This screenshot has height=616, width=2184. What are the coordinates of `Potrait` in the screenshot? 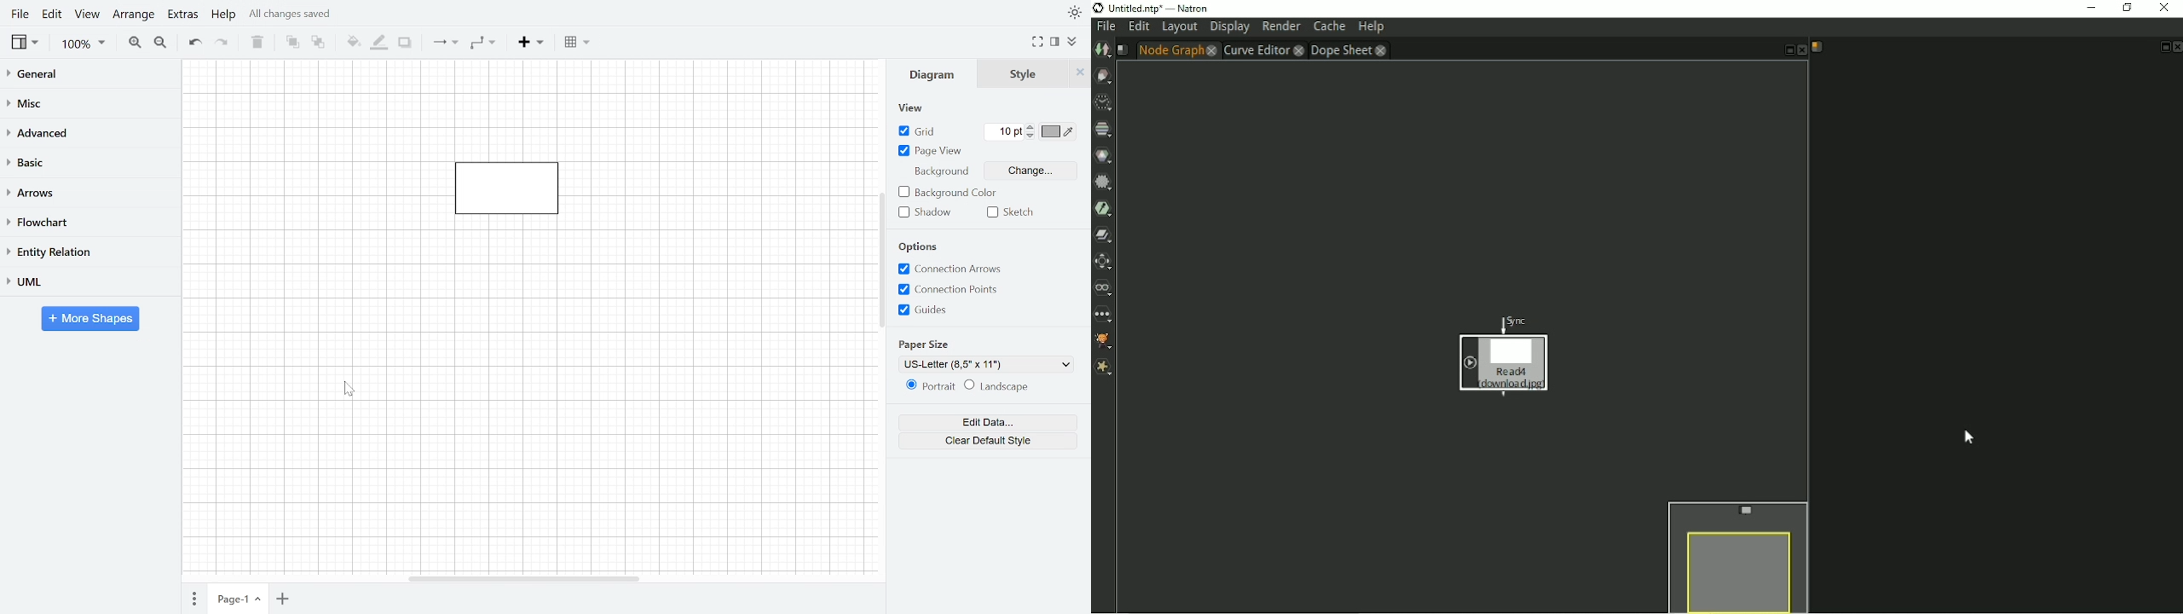 It's located at (931, 387).